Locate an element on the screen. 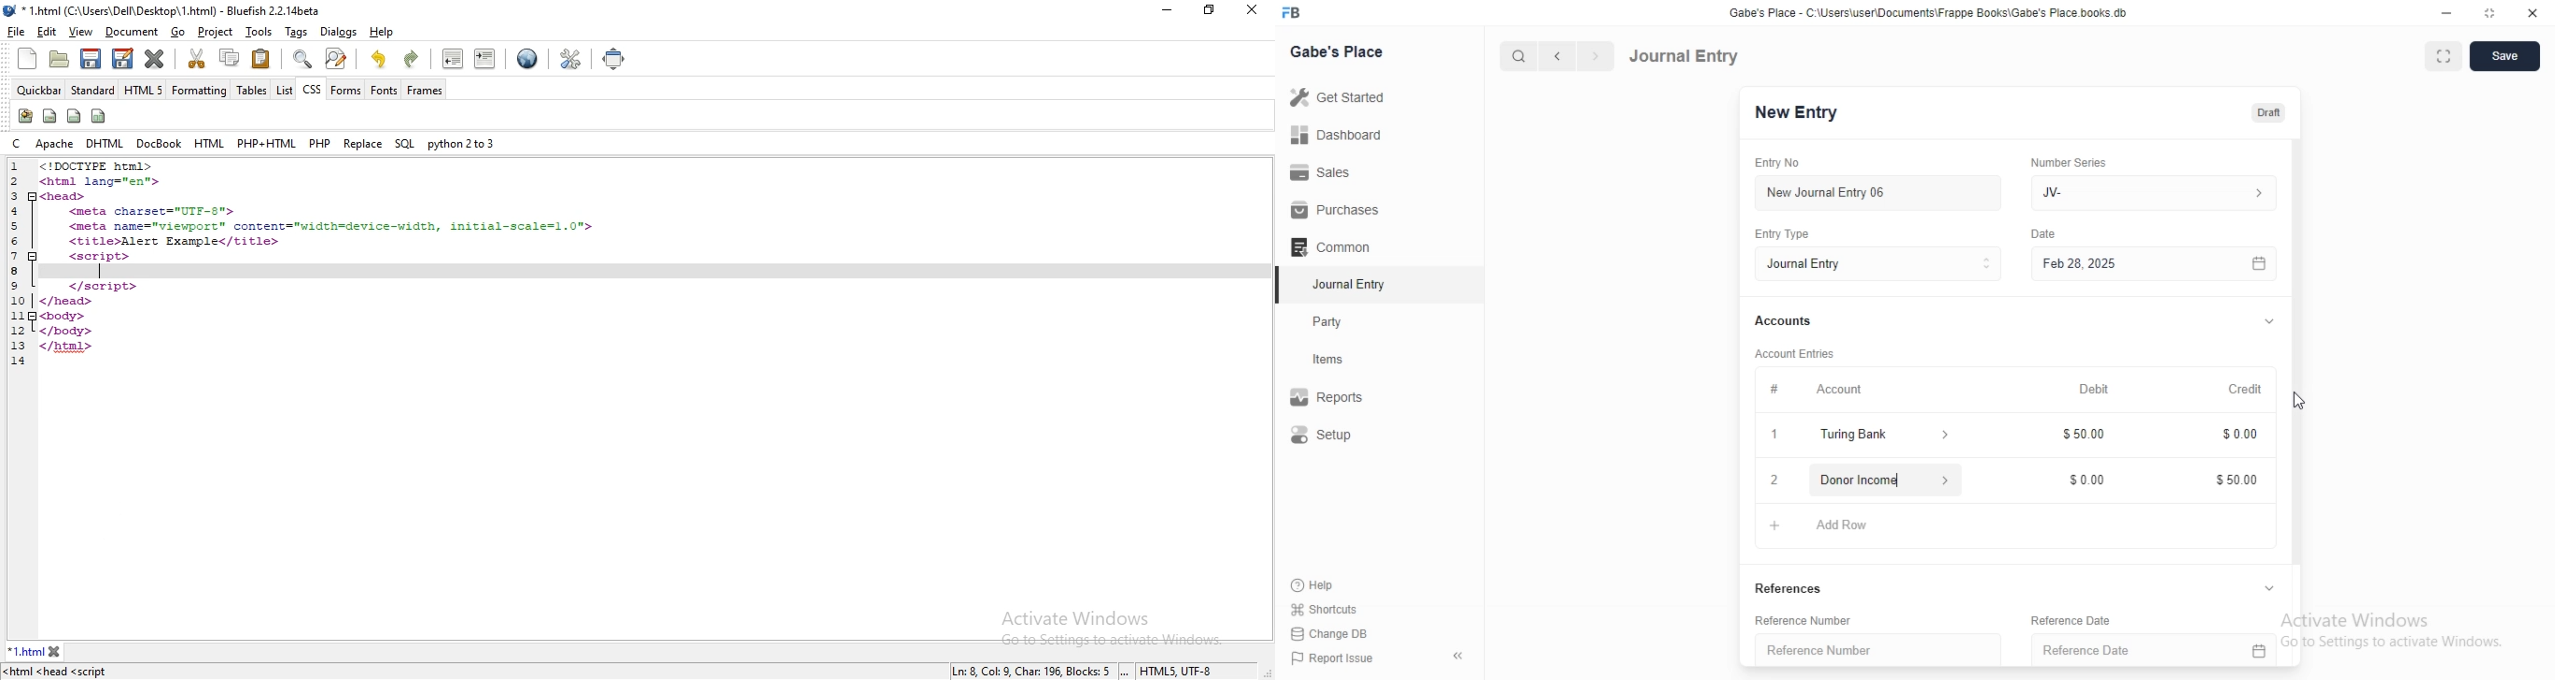  References is located at coordinates (1795, 586).